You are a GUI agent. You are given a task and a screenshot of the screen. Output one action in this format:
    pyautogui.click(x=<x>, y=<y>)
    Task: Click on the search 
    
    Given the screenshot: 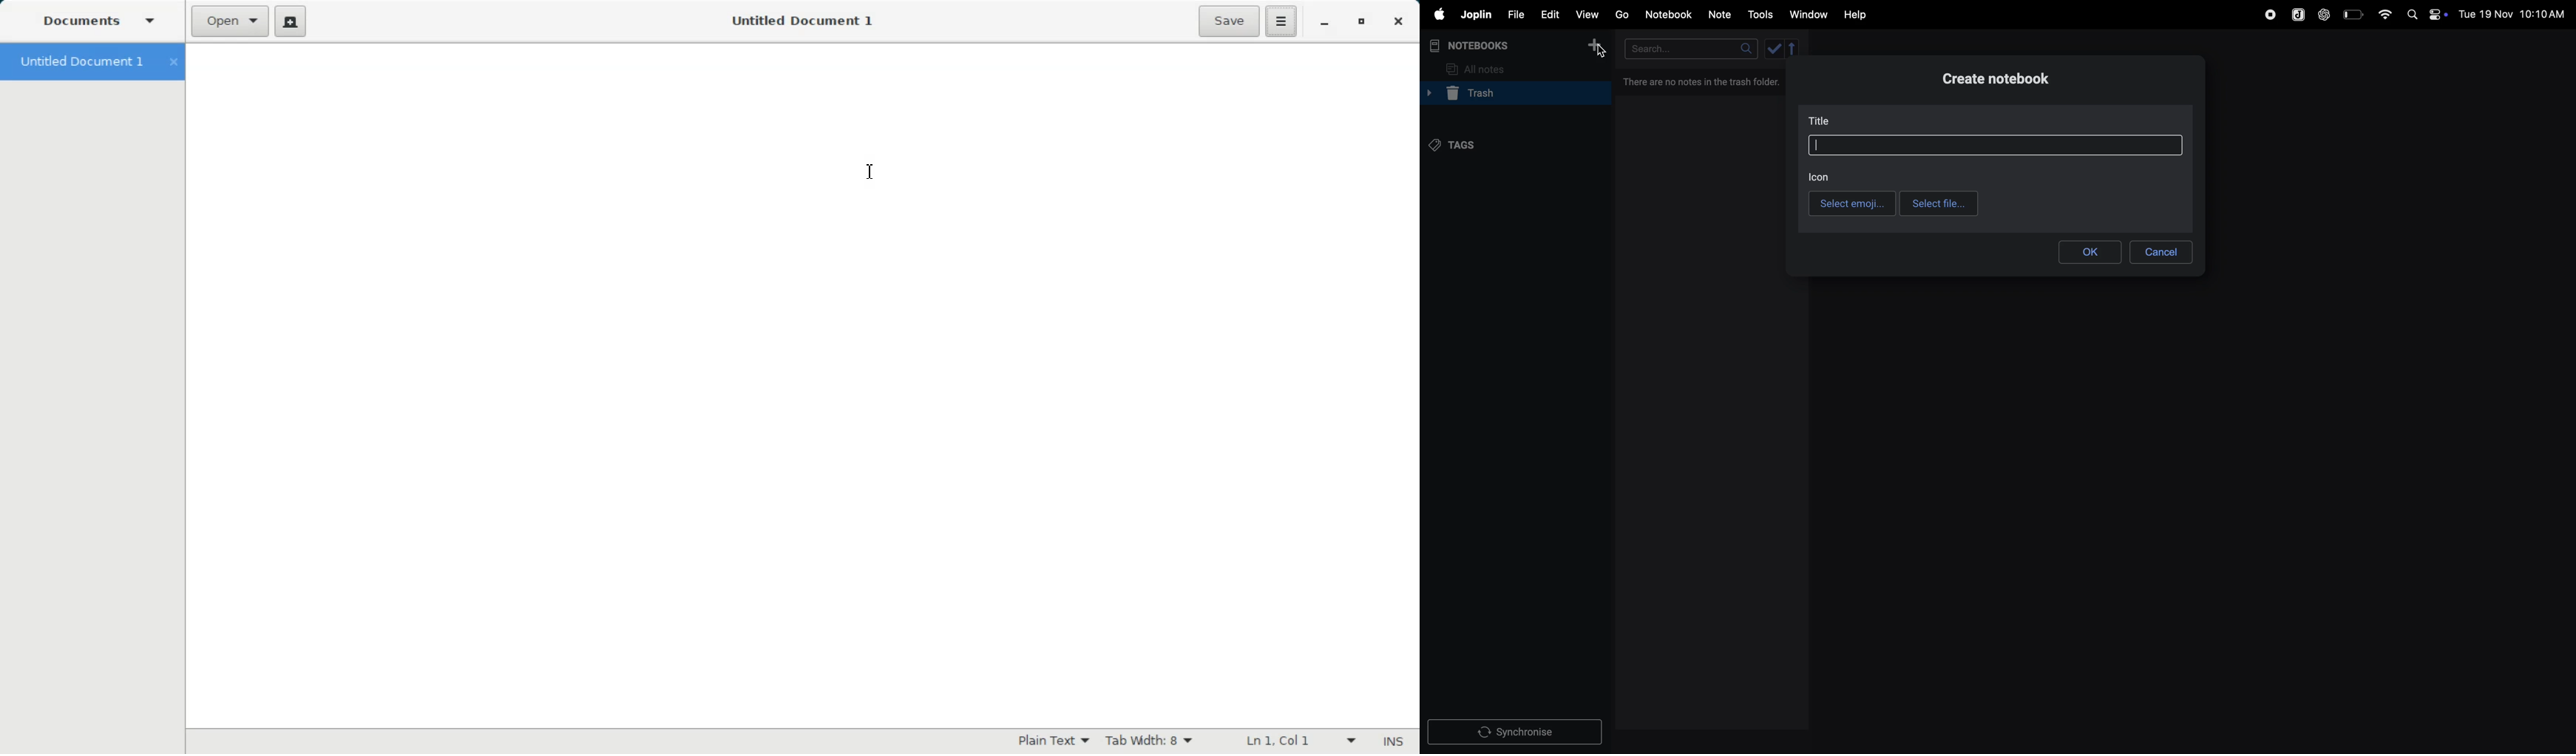 What is the action you would take?
    pyautogui.click(x=1688, y=48)
    